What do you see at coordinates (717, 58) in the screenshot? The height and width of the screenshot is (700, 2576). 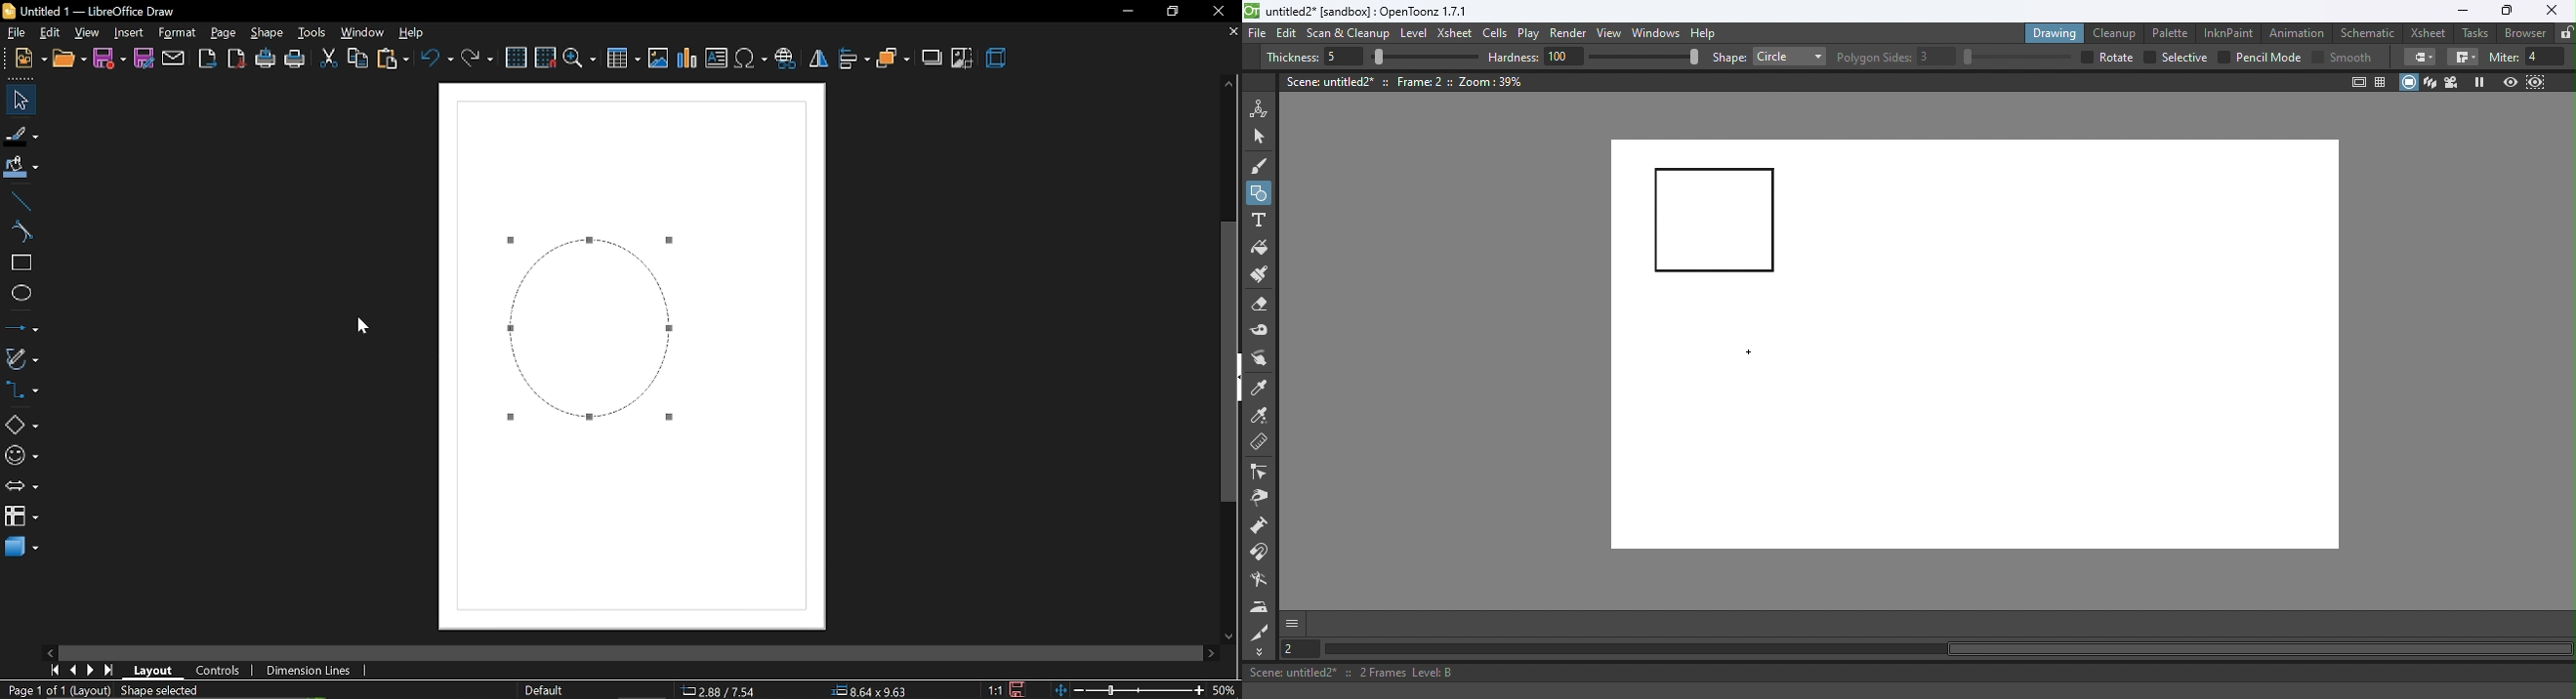 I see `insert text` at bounding box center [717, 58].